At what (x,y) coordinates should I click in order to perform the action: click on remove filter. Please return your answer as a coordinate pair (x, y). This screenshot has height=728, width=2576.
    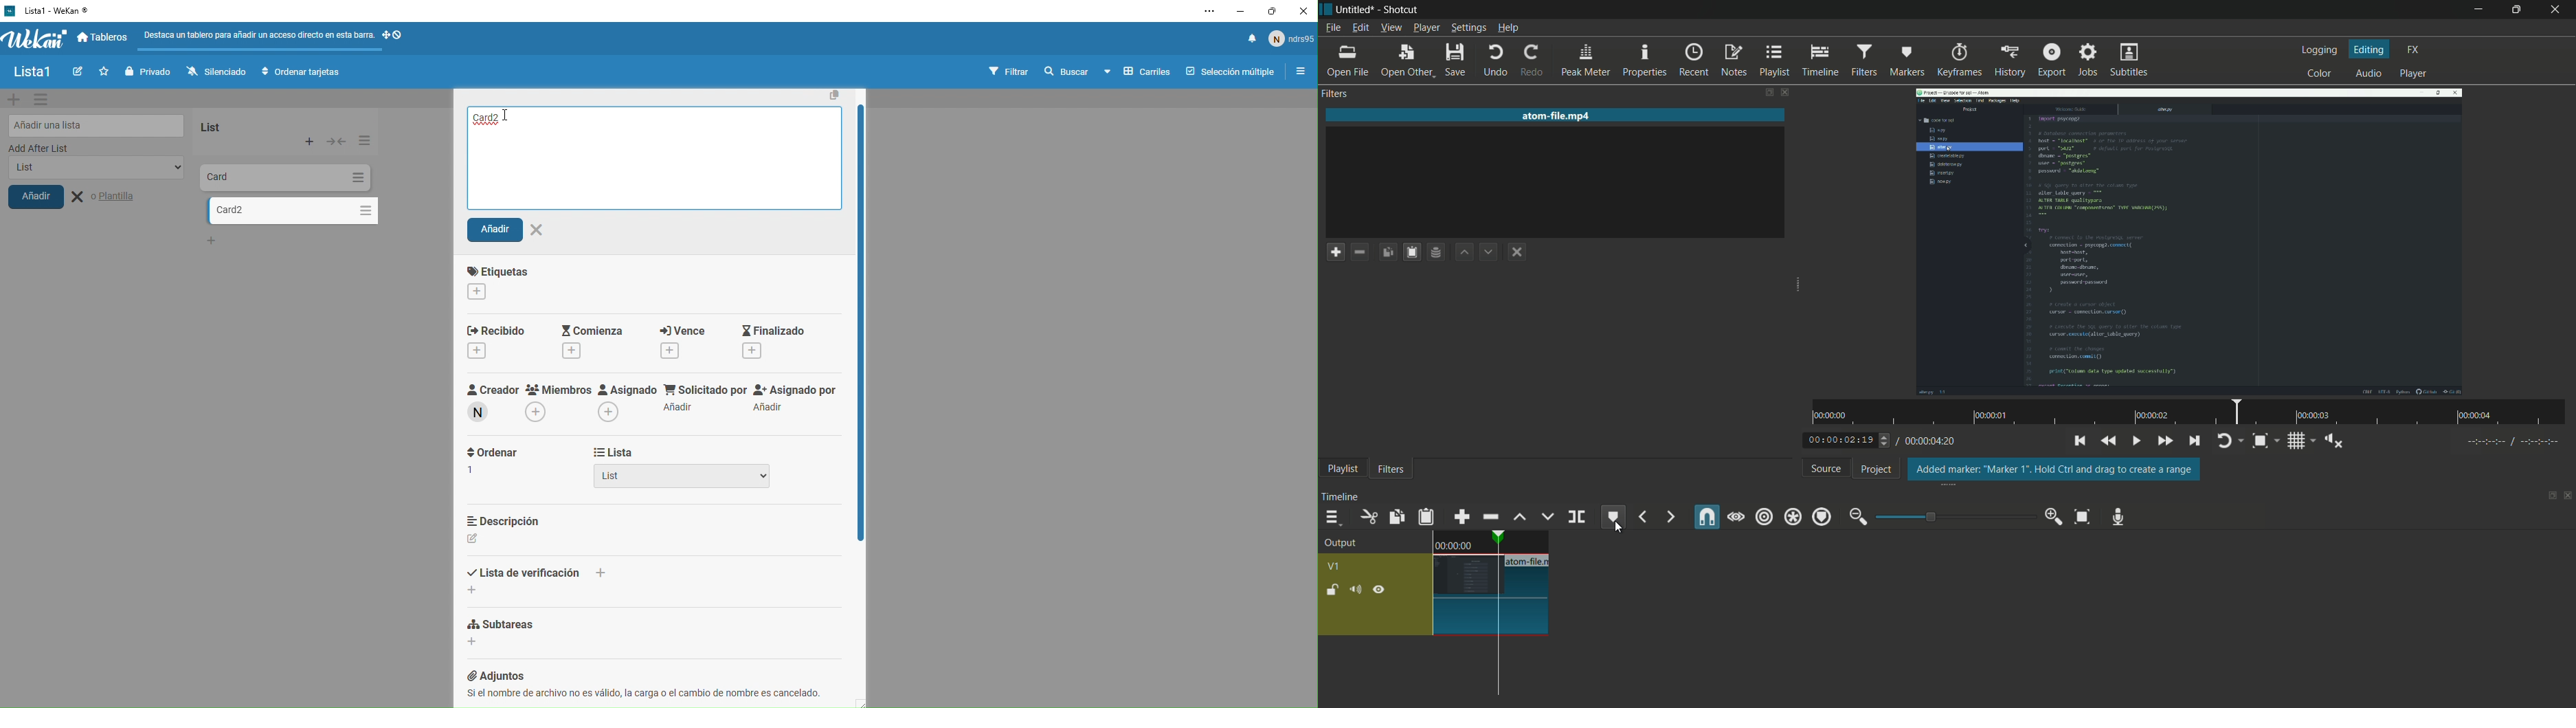
    Looking at the image, I should click on (1359, 252).